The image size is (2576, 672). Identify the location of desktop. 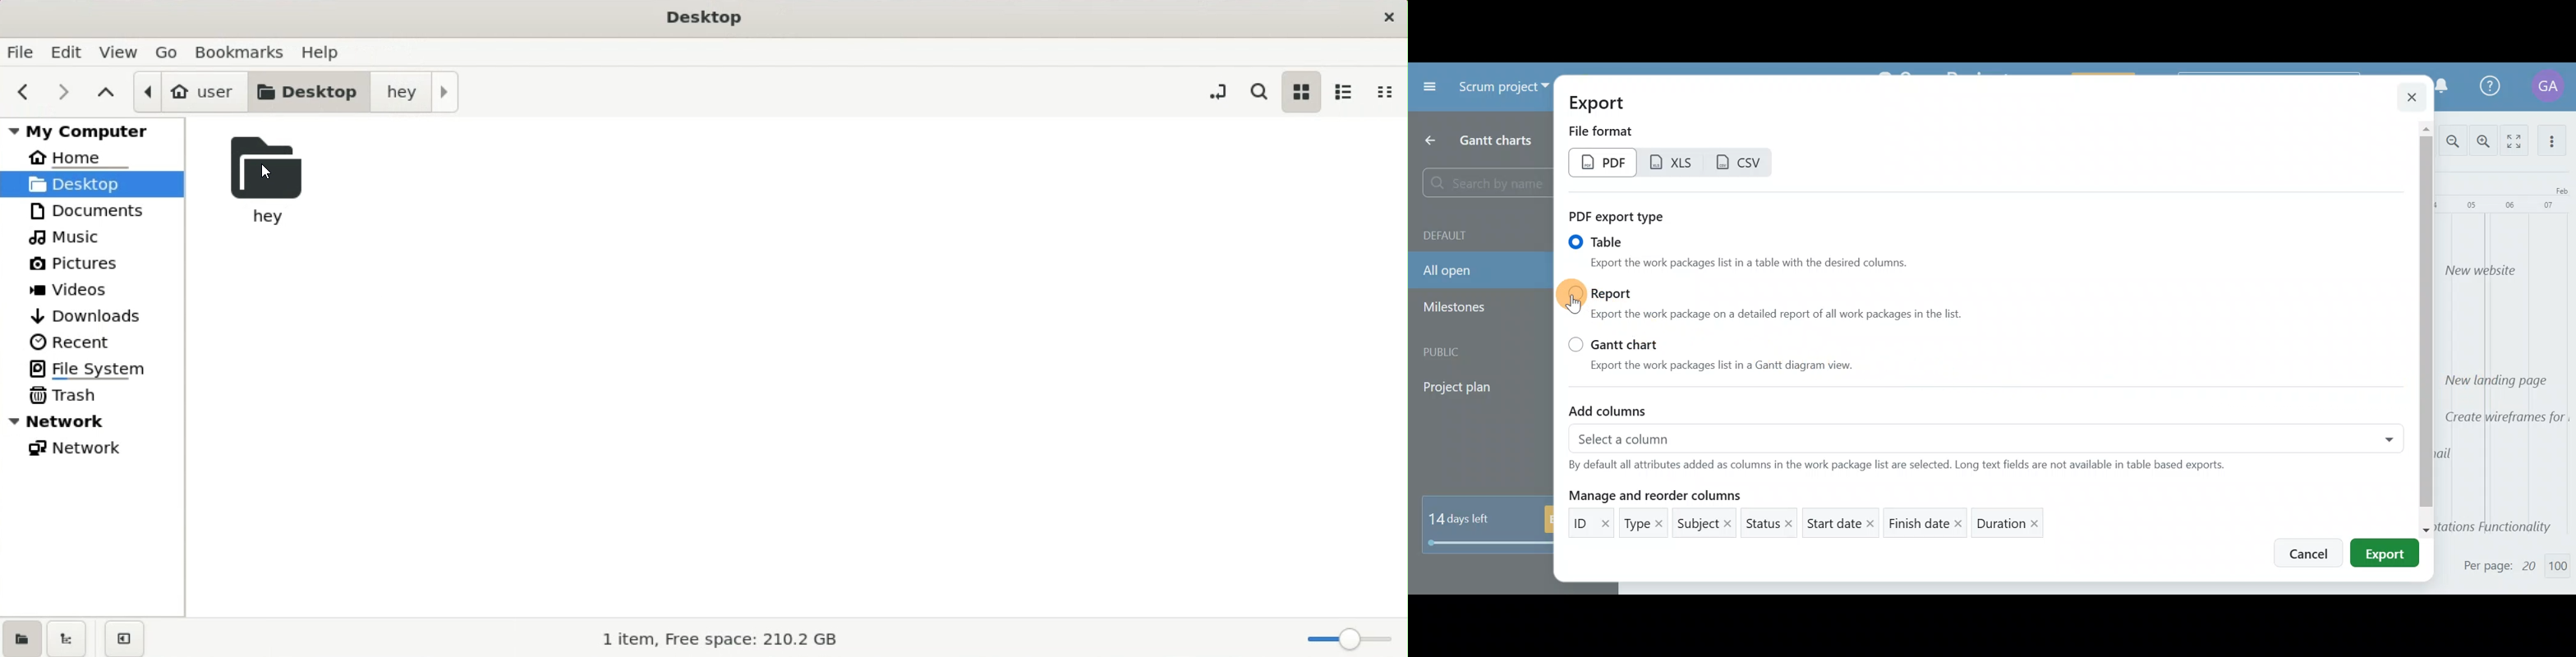
(92, 183).